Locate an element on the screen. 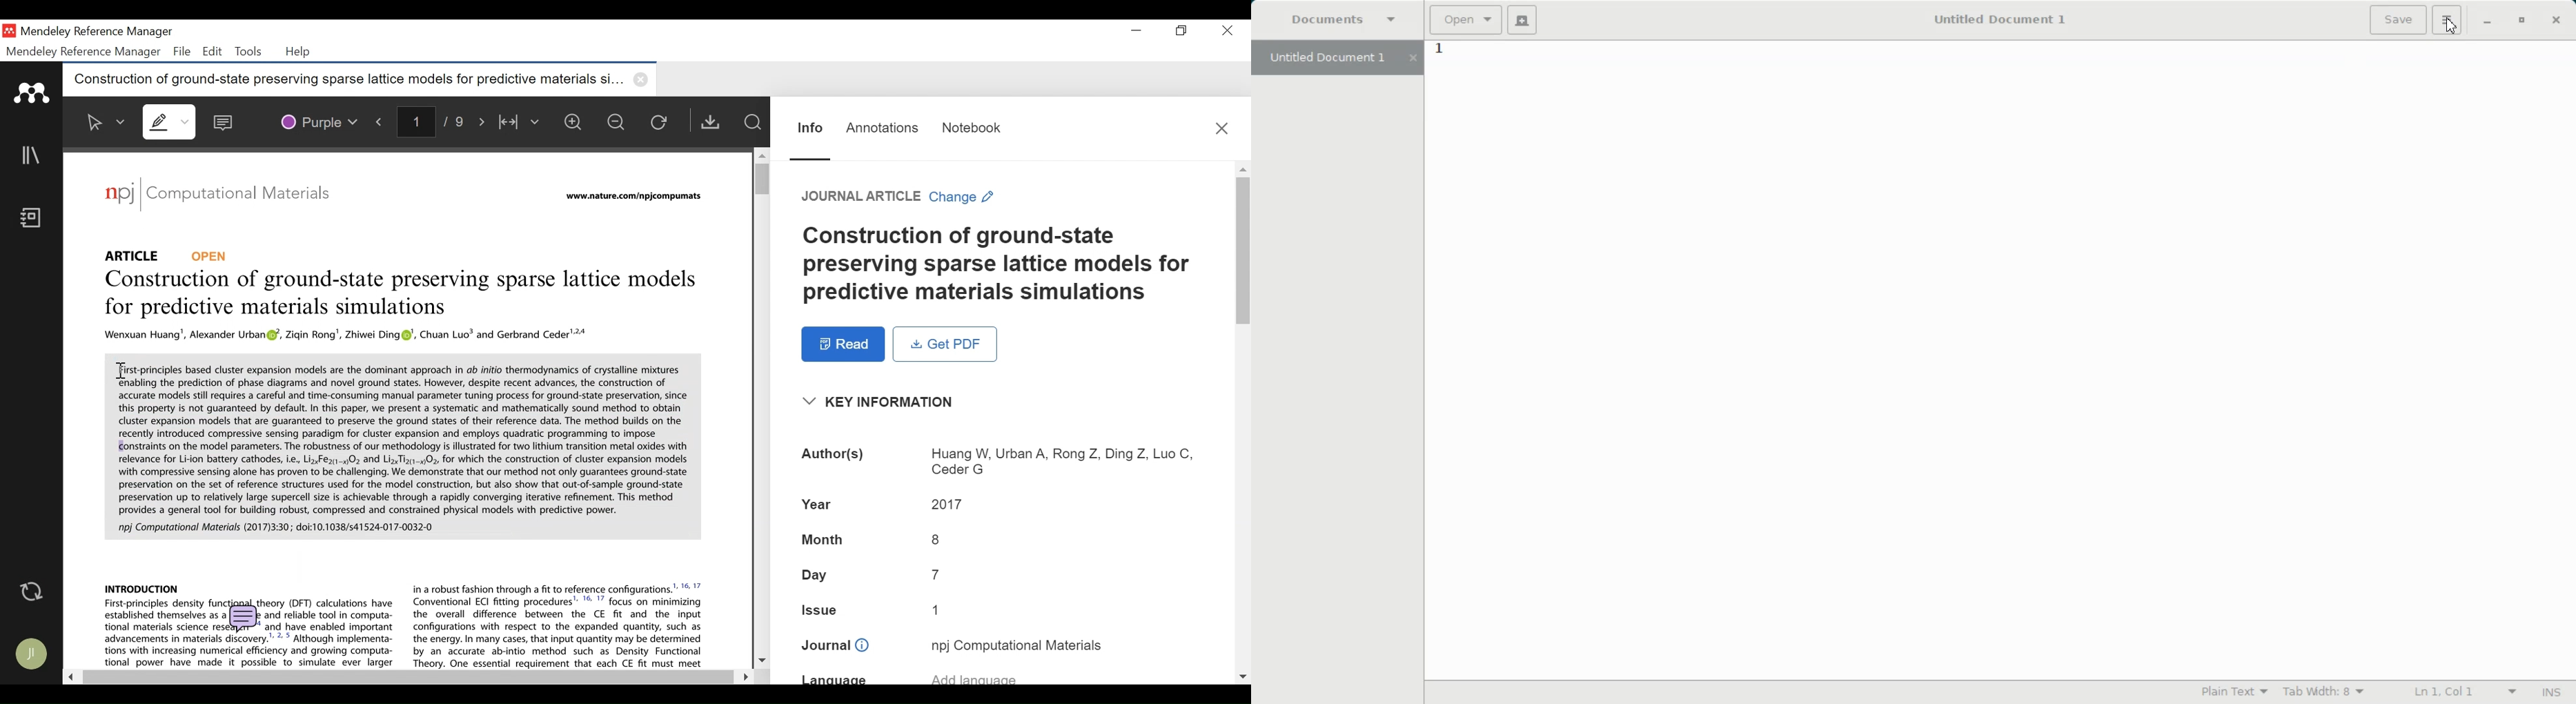  Journal is located at coordinates (836, 646).